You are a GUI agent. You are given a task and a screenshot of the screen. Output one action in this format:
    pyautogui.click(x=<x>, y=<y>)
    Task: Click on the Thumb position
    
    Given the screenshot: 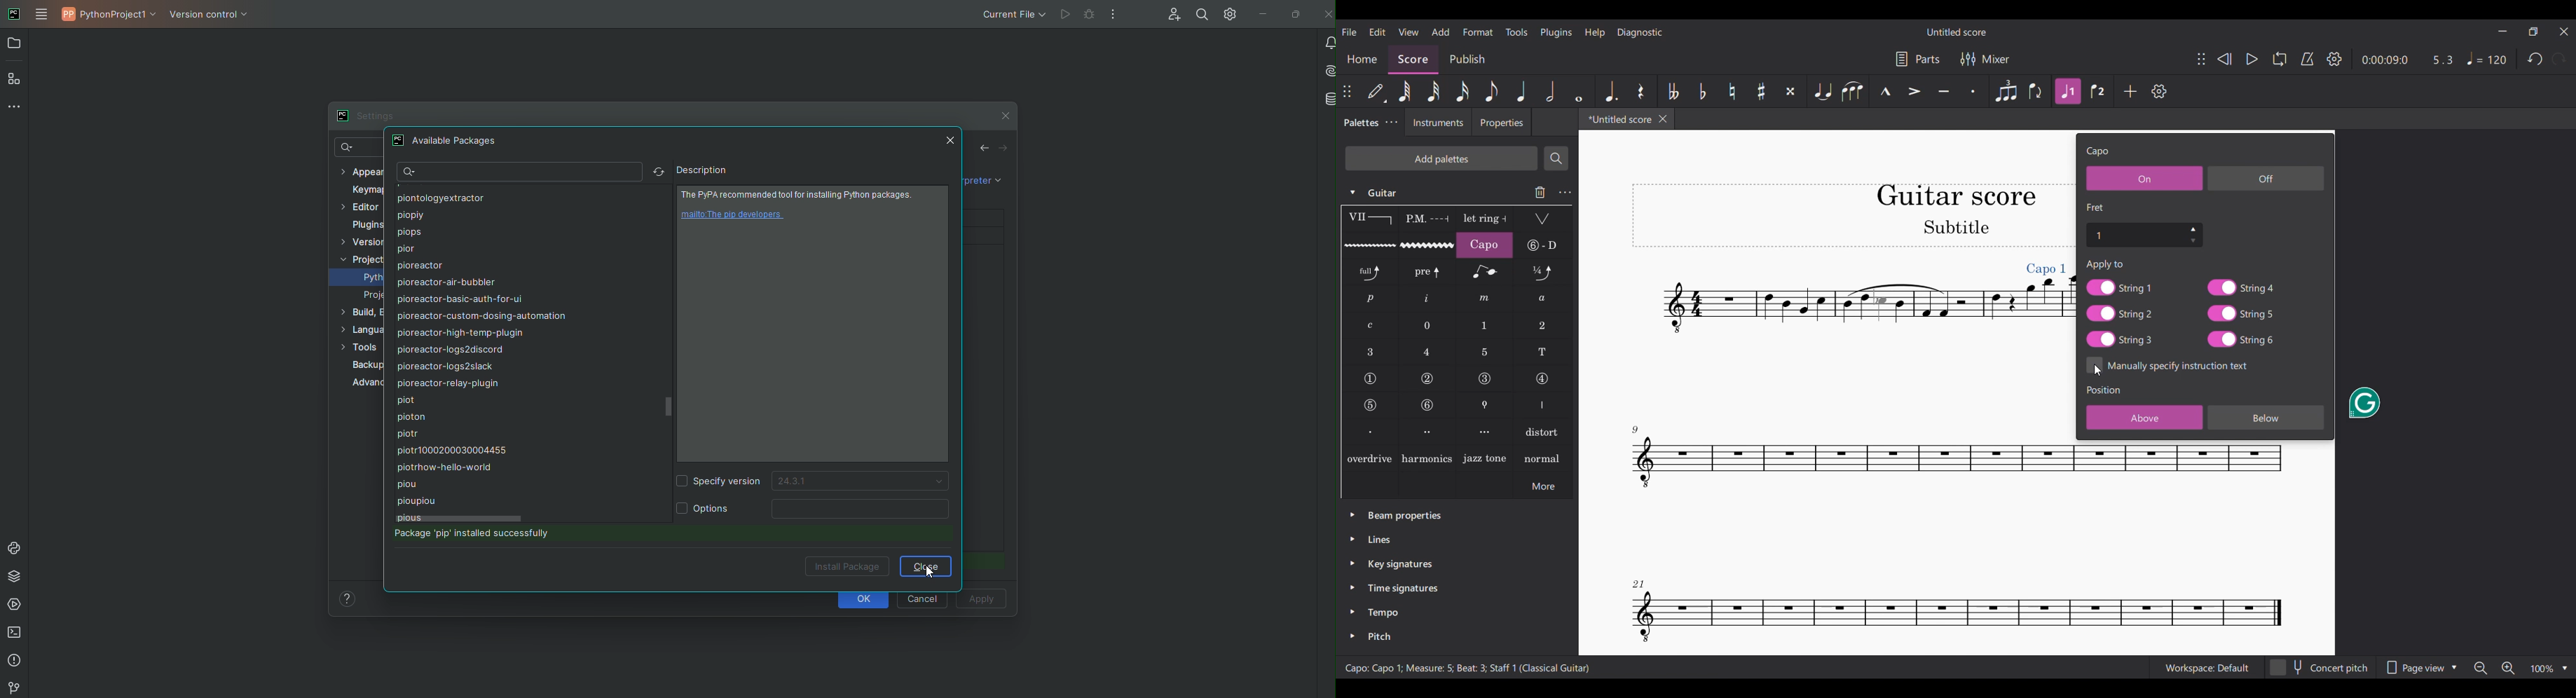 What is the action you would take?
    pyautogui.click(x=1486, y=405)
    